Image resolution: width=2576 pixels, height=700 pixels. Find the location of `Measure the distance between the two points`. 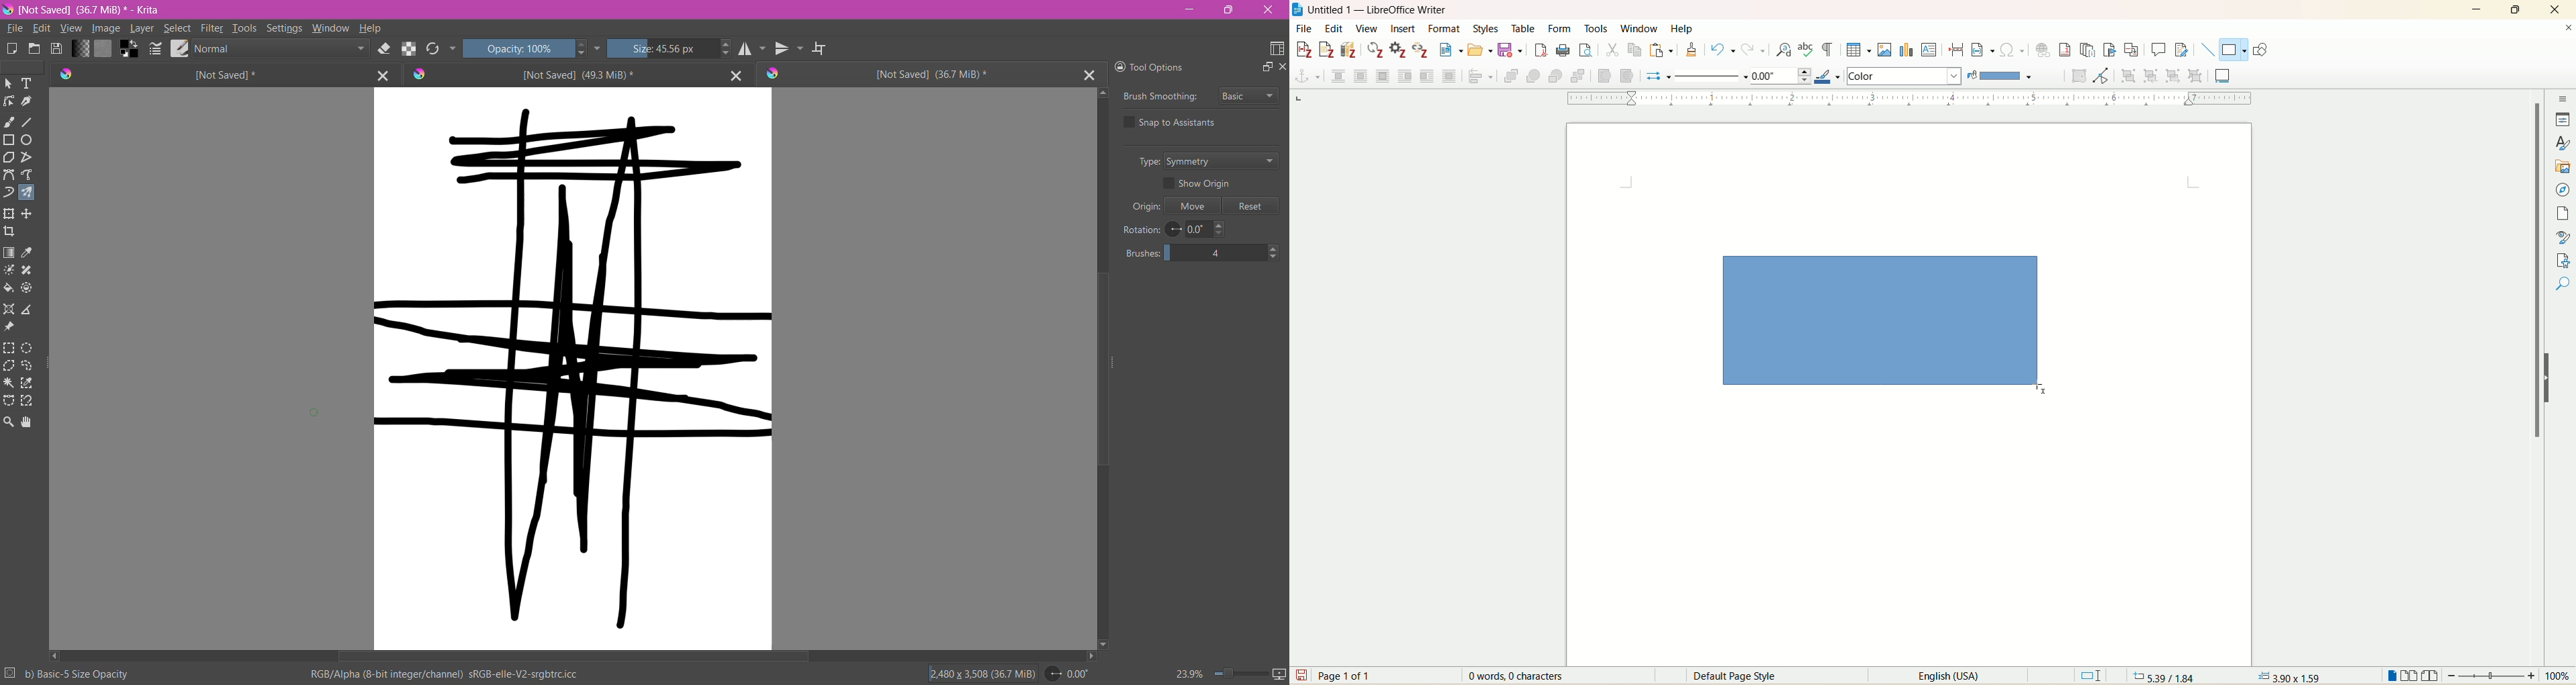

Measure the distance between the two points is located at coordinates (28, 308).